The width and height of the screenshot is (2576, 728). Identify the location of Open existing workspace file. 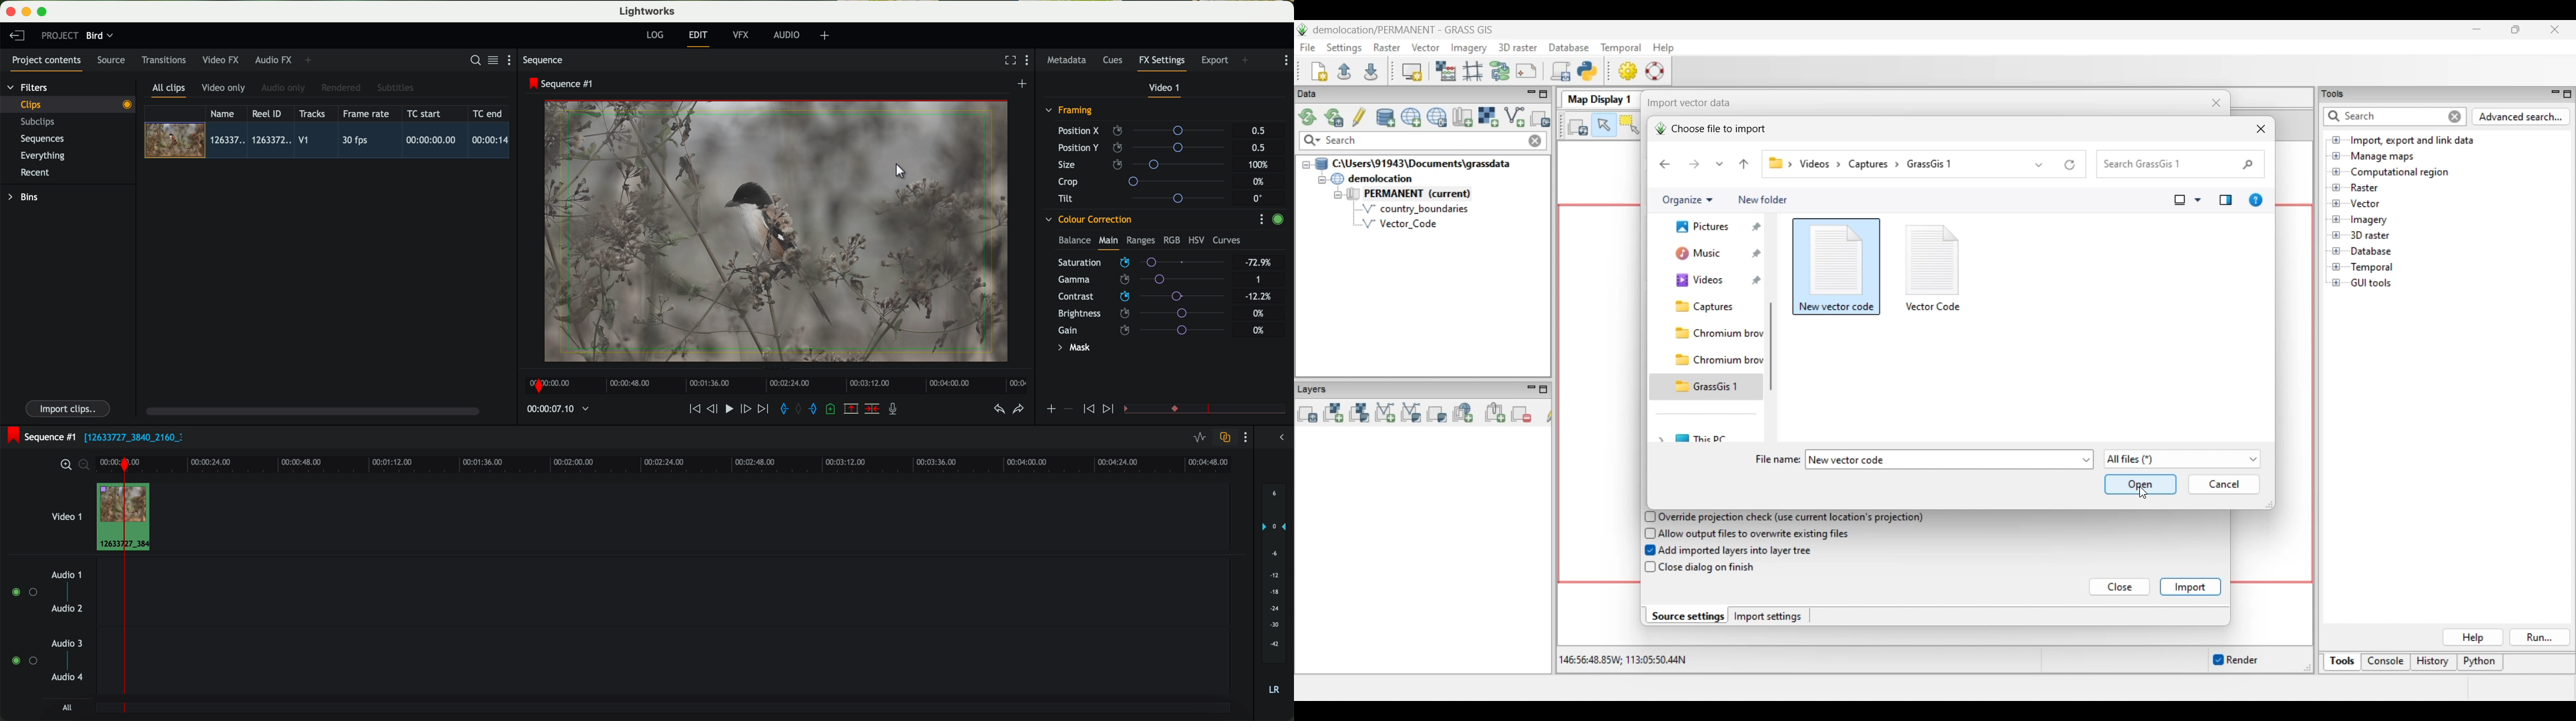
(1344, 71).